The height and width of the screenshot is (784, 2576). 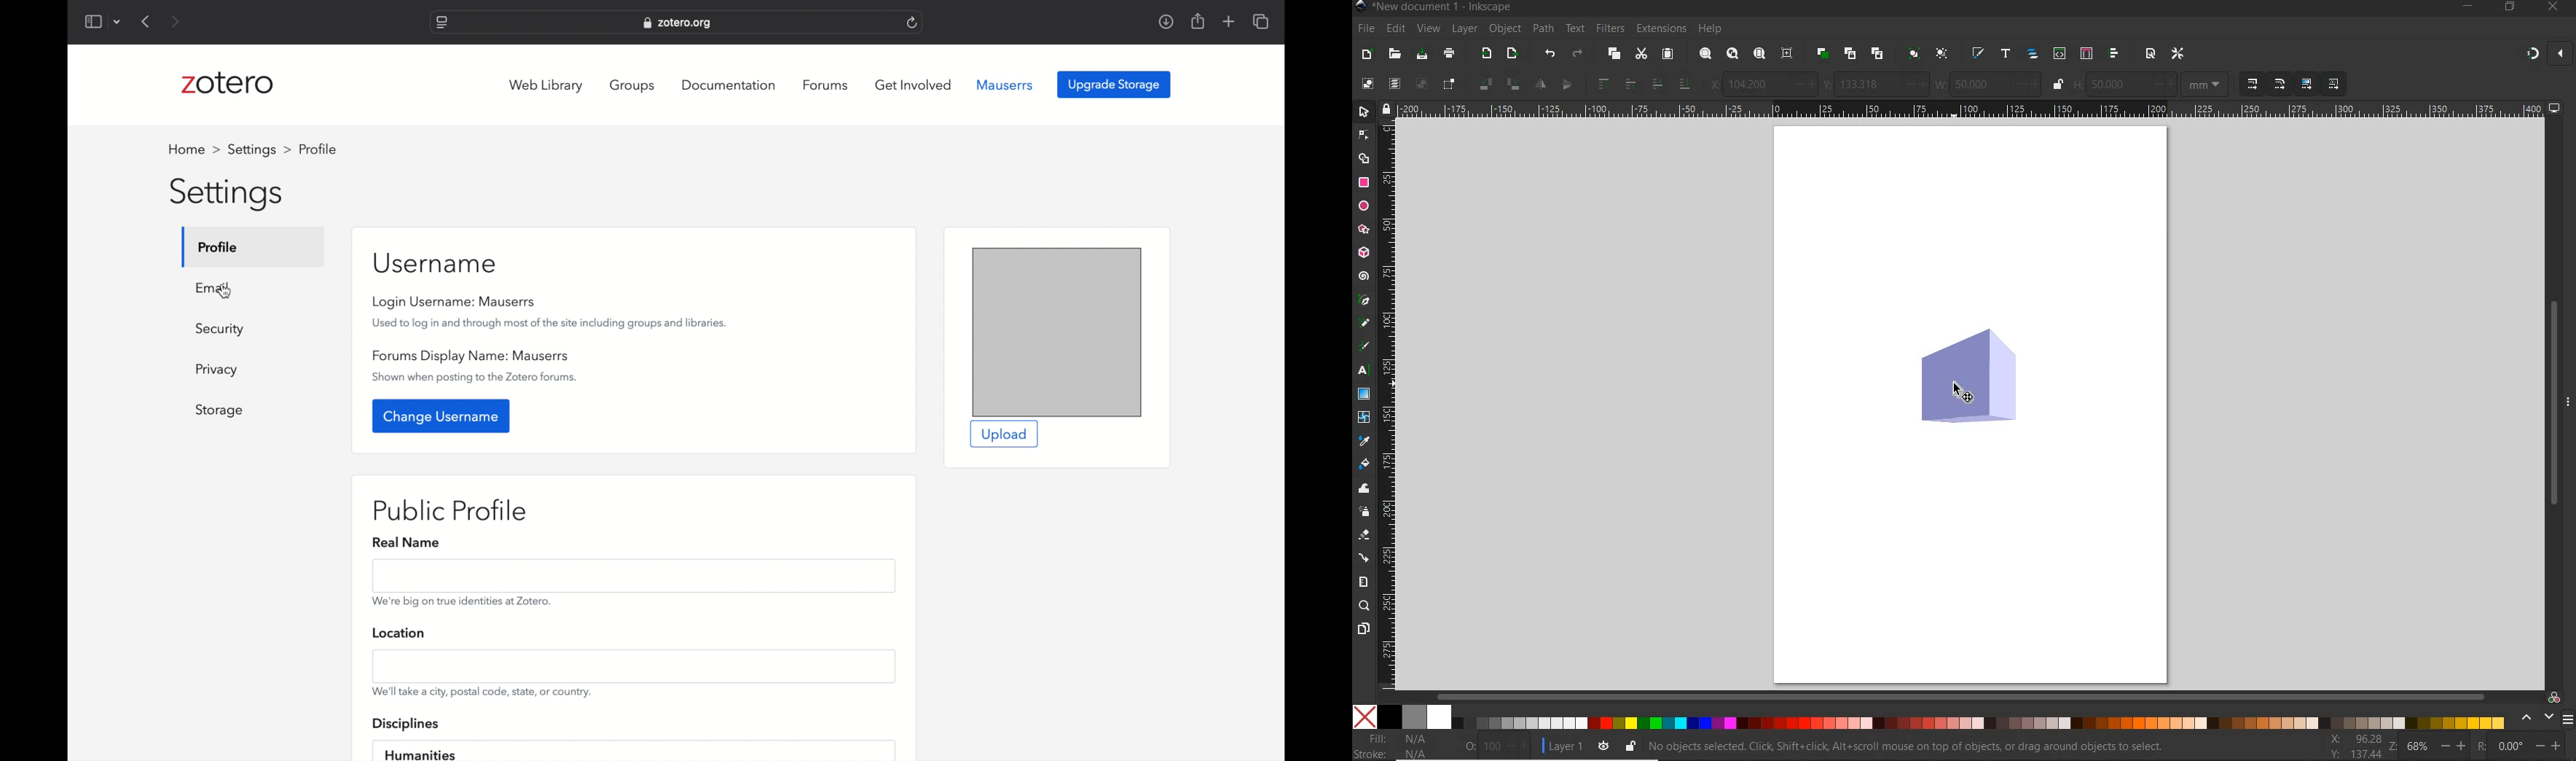 What do you see at coordinates (214, 287) in the screenshot?
I see `email` at bounding box center [214, 287].